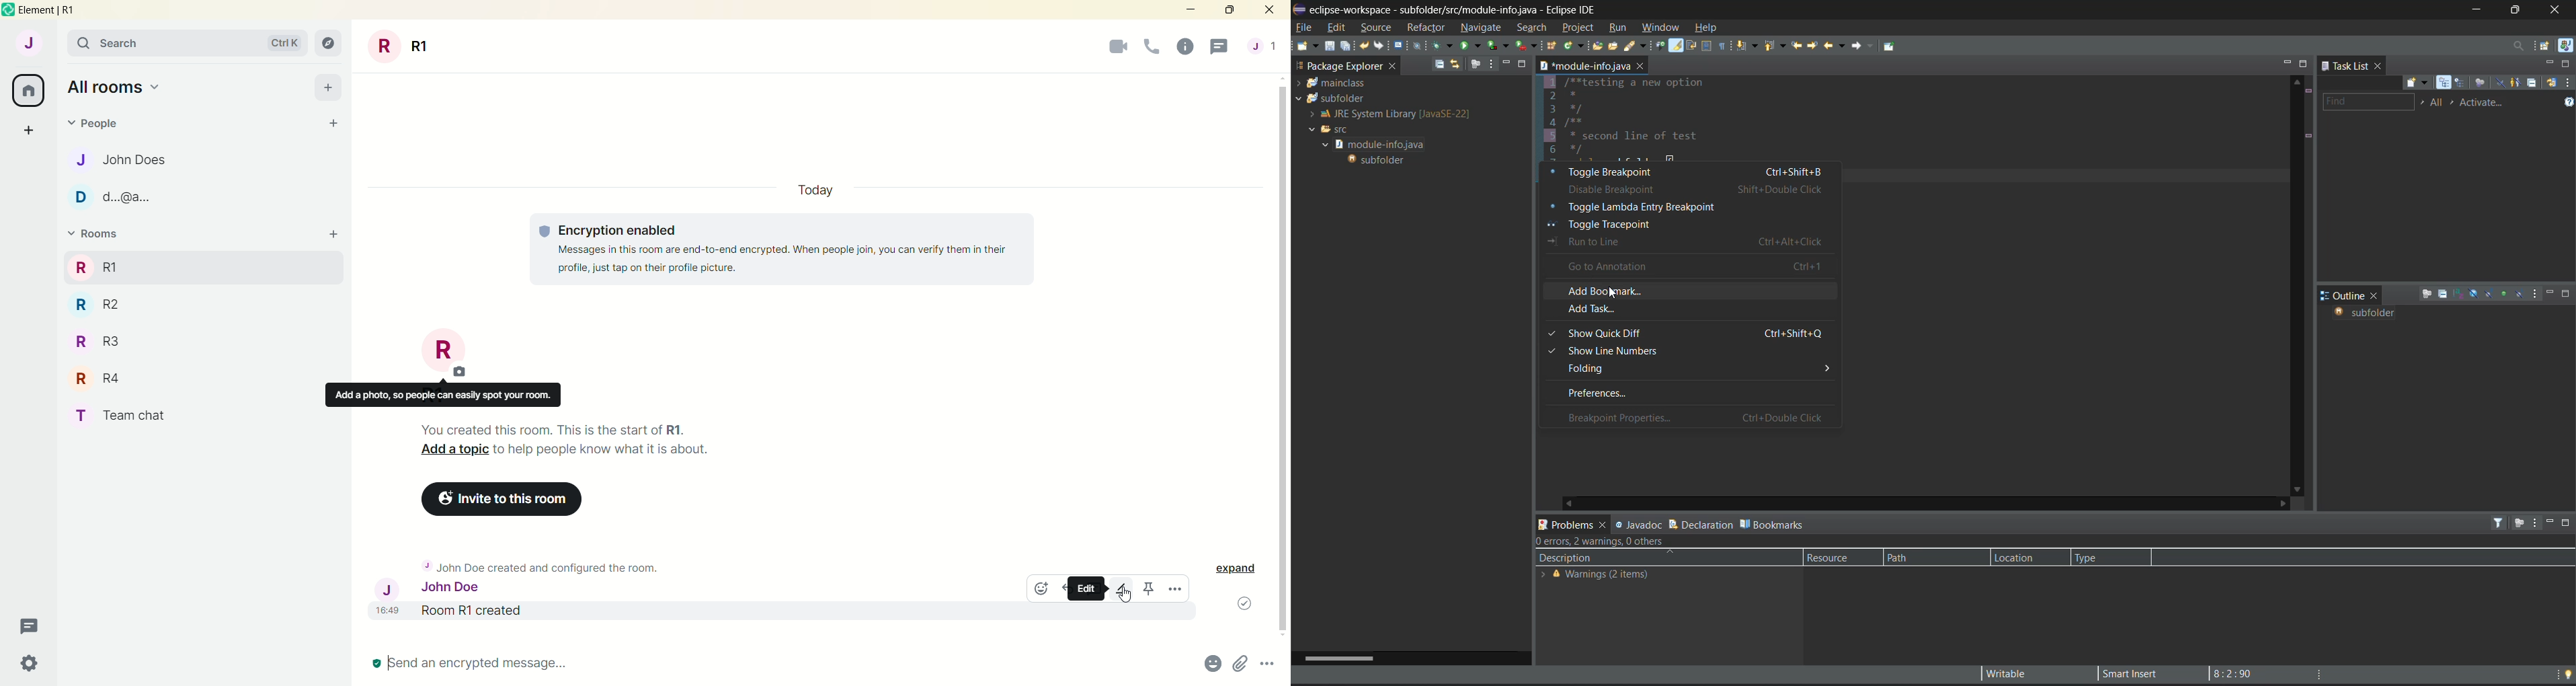 The width and height of the screenshot is (2576, 700). I want to click on Warning (2 items(, so click(1605, 576).